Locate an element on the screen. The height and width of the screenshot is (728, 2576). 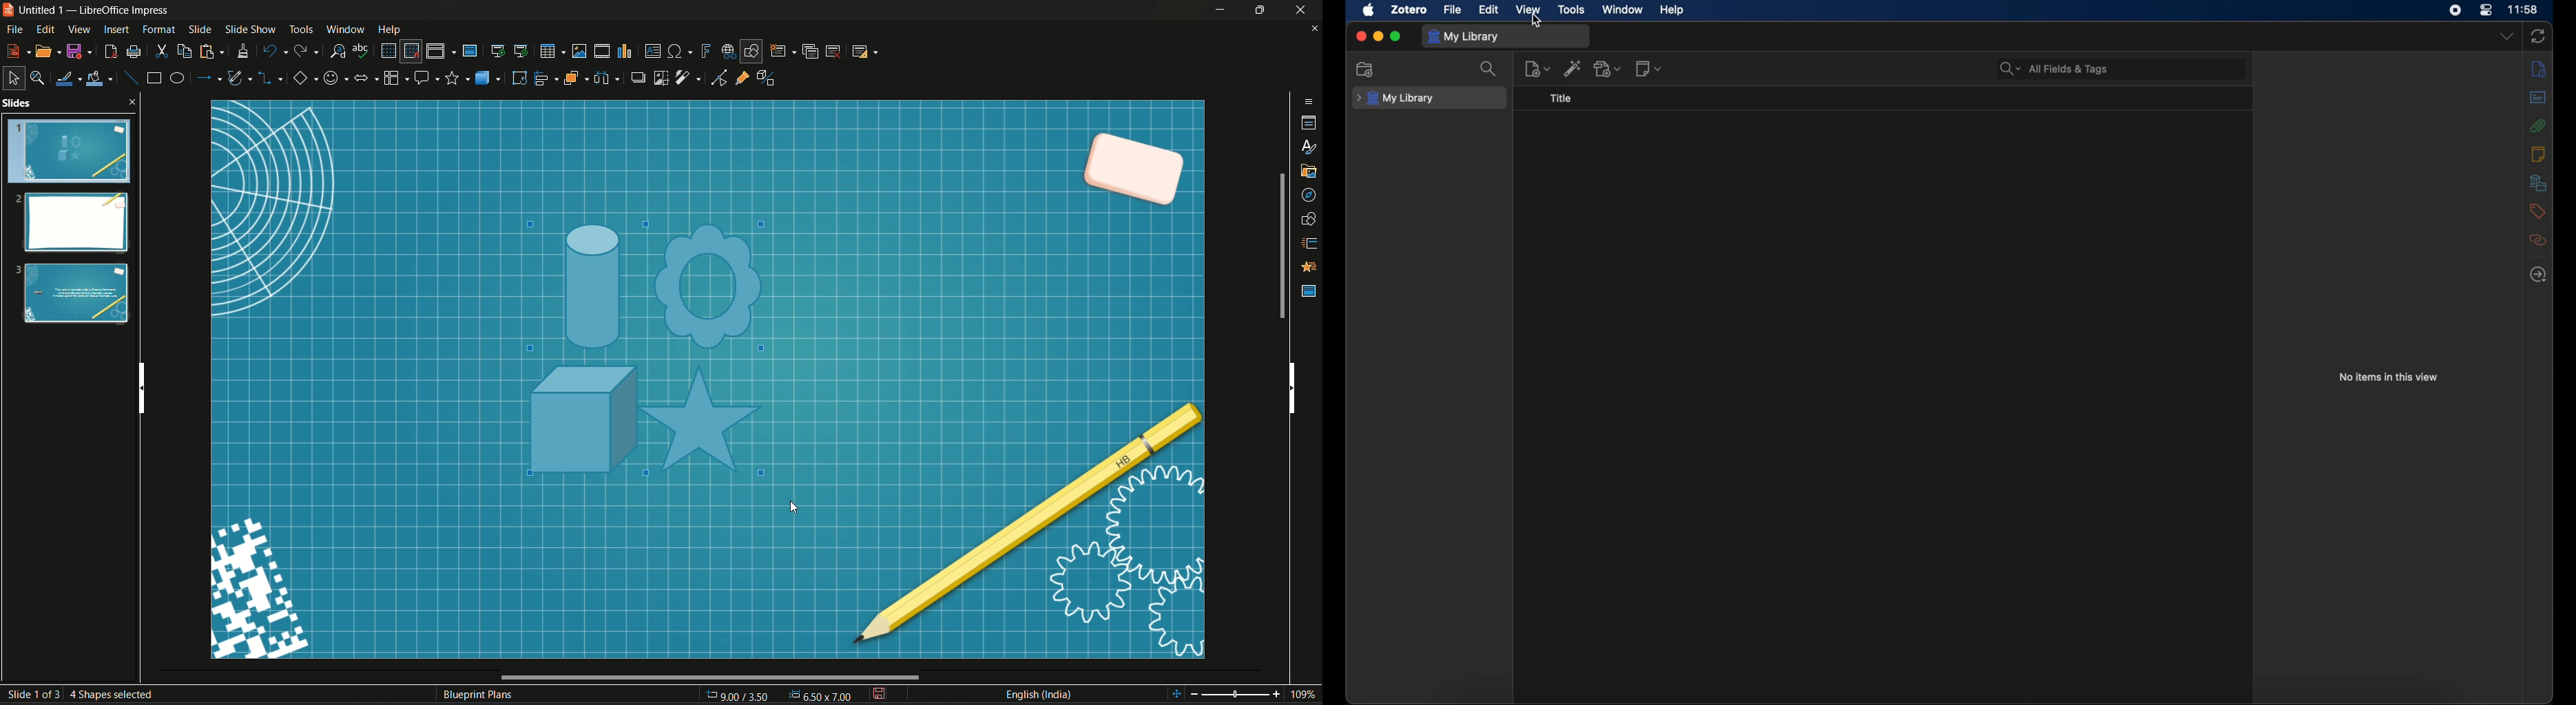
gallery is located at coordinates (1309, 171).